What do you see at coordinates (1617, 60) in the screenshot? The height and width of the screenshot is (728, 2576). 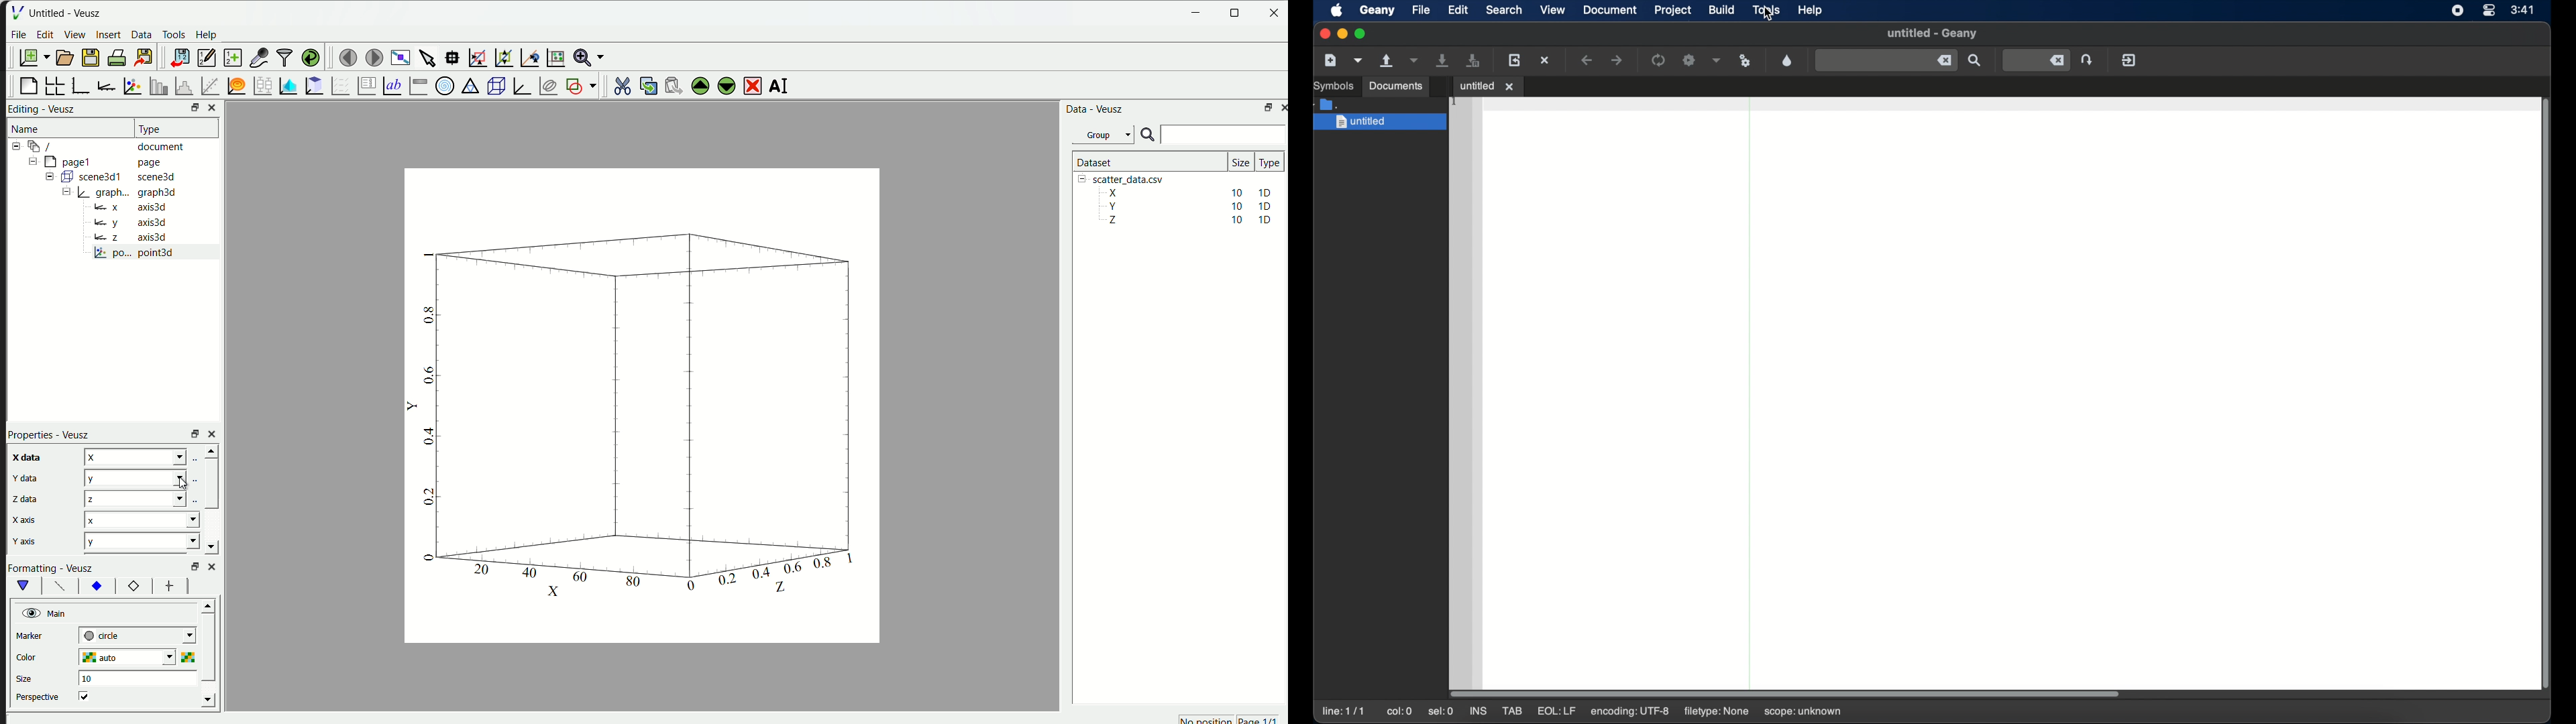 I see `navigate forward a location` at bounding box center [1617, 60].